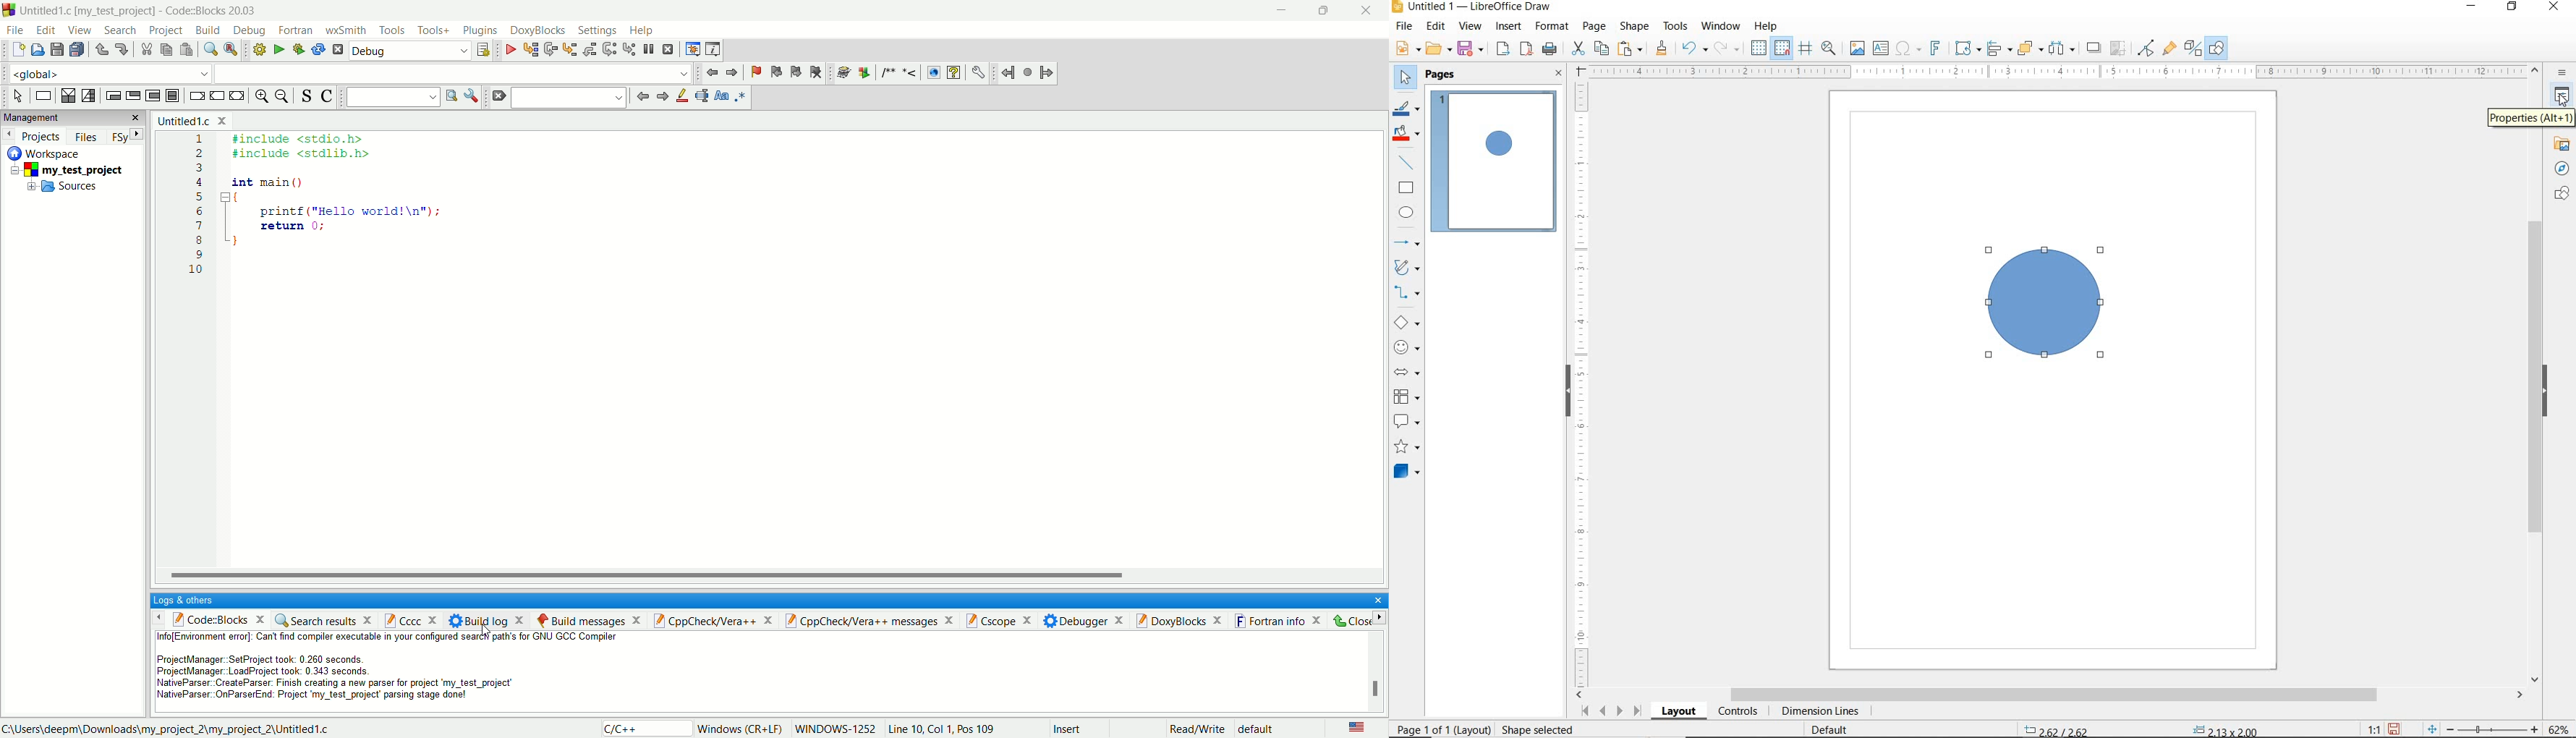 The height and width of the screenshot is (756, 2576). Describe the element at coordinates (2563, 72) in the screenshot. I see `SIDEBAR SETTINGS` at that location.